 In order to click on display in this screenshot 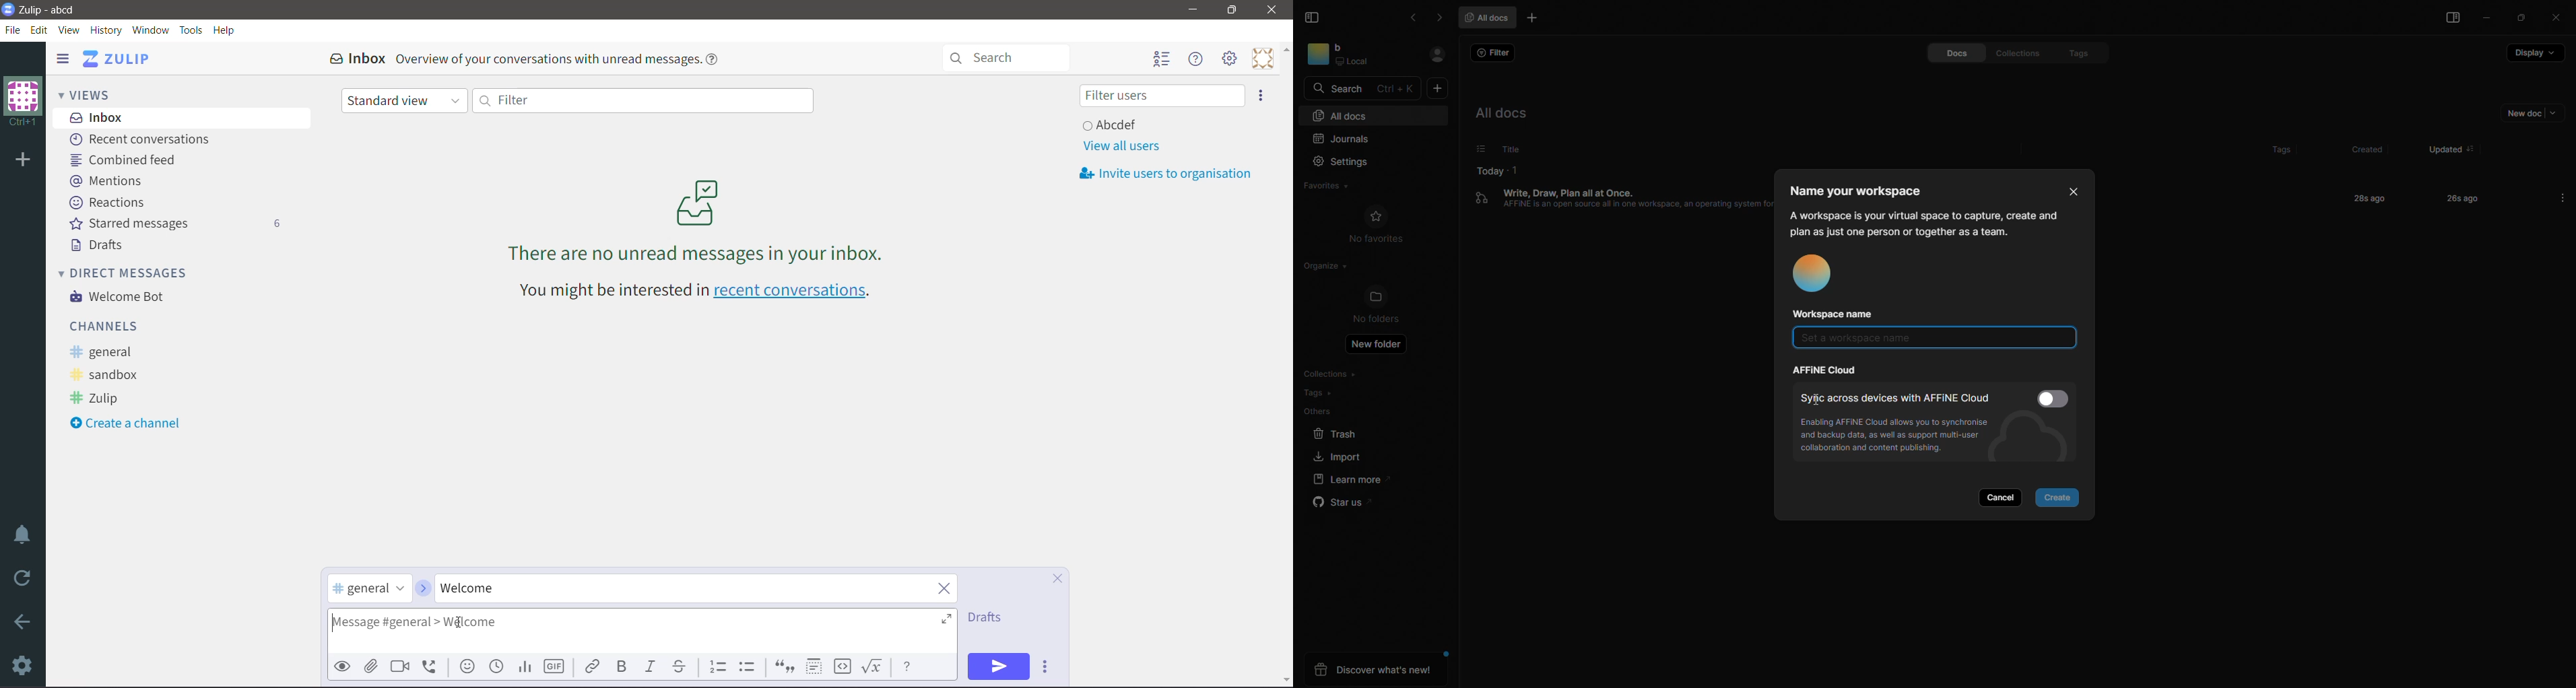, I will do `click(2534, 57)`.